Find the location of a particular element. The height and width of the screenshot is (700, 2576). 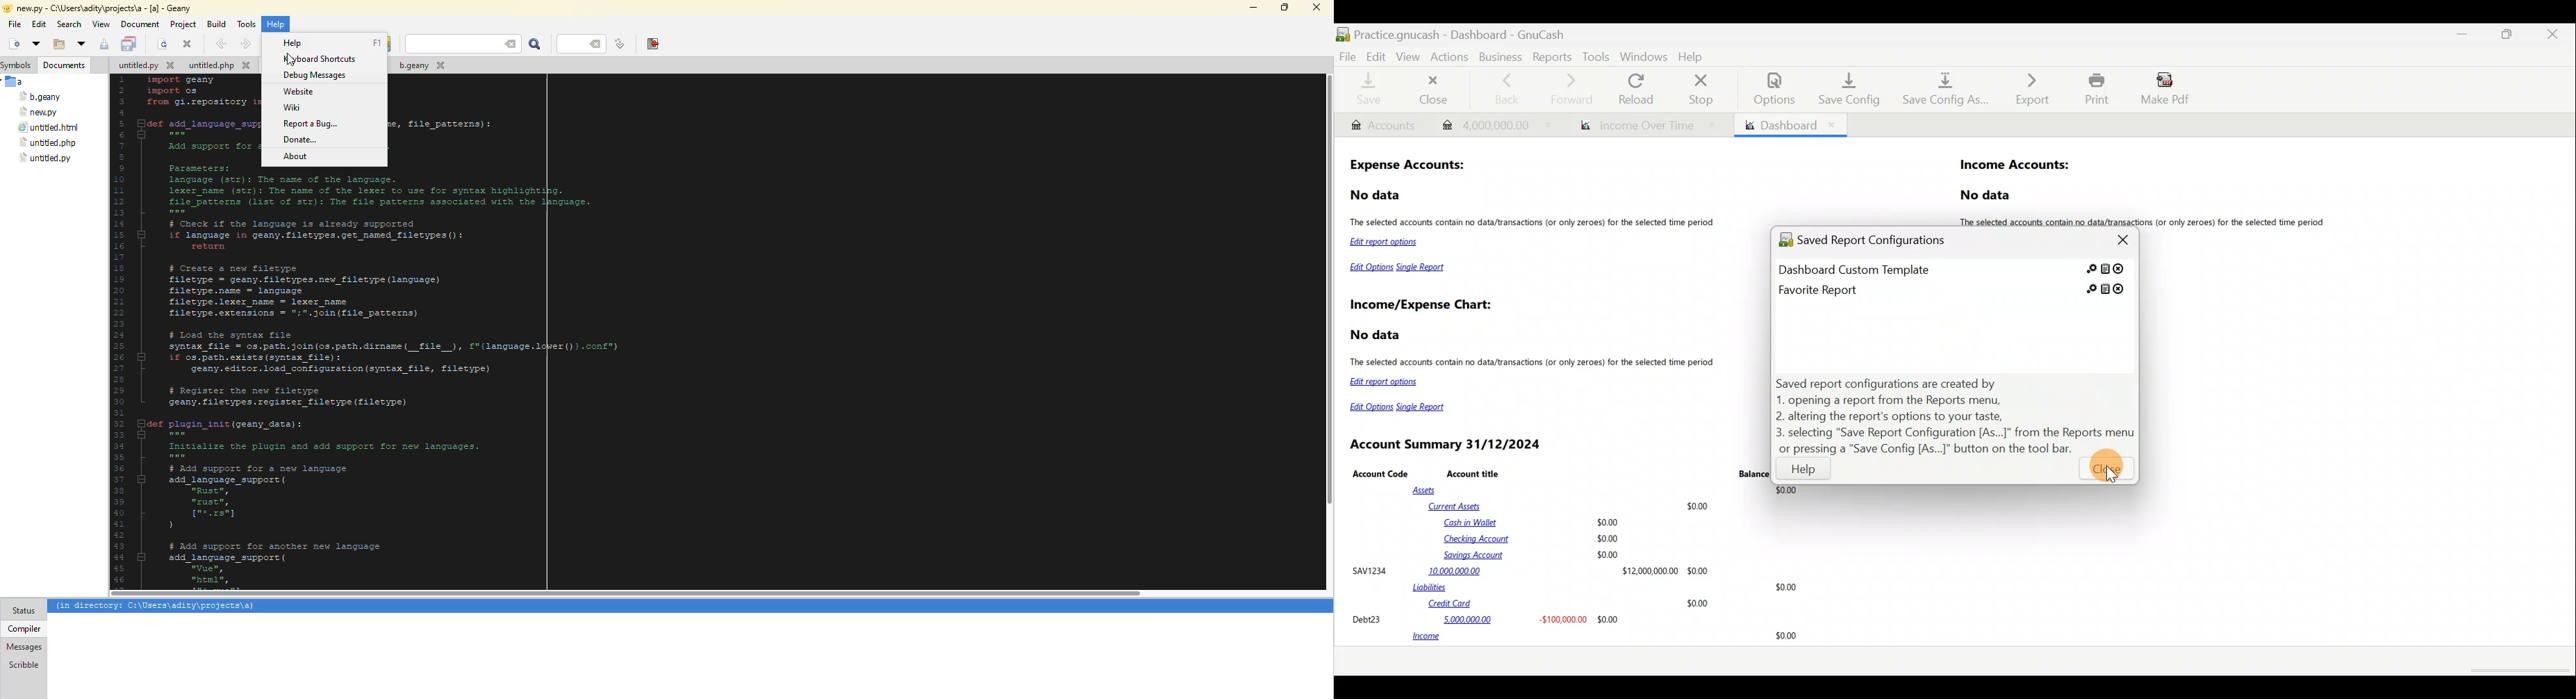

Reload is located at coordinates (1639, 89).